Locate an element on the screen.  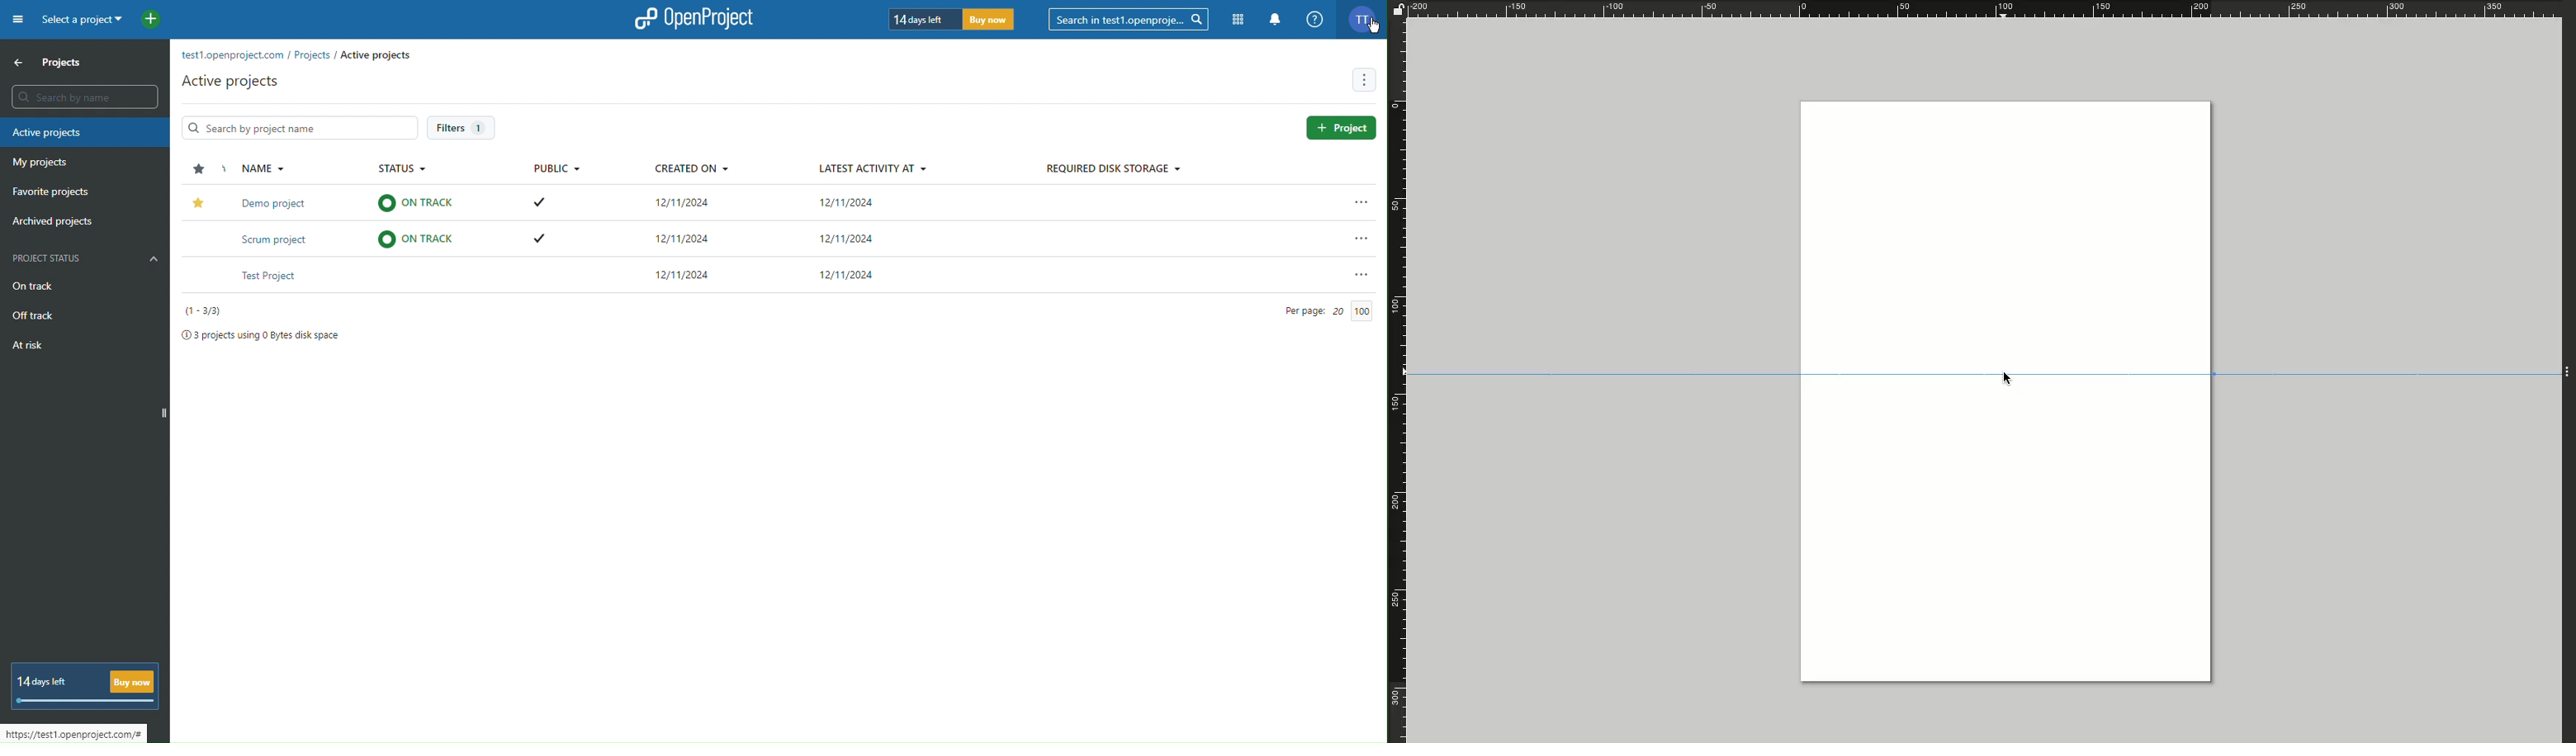
12/11/2024 is located at coordinates (852, 237).